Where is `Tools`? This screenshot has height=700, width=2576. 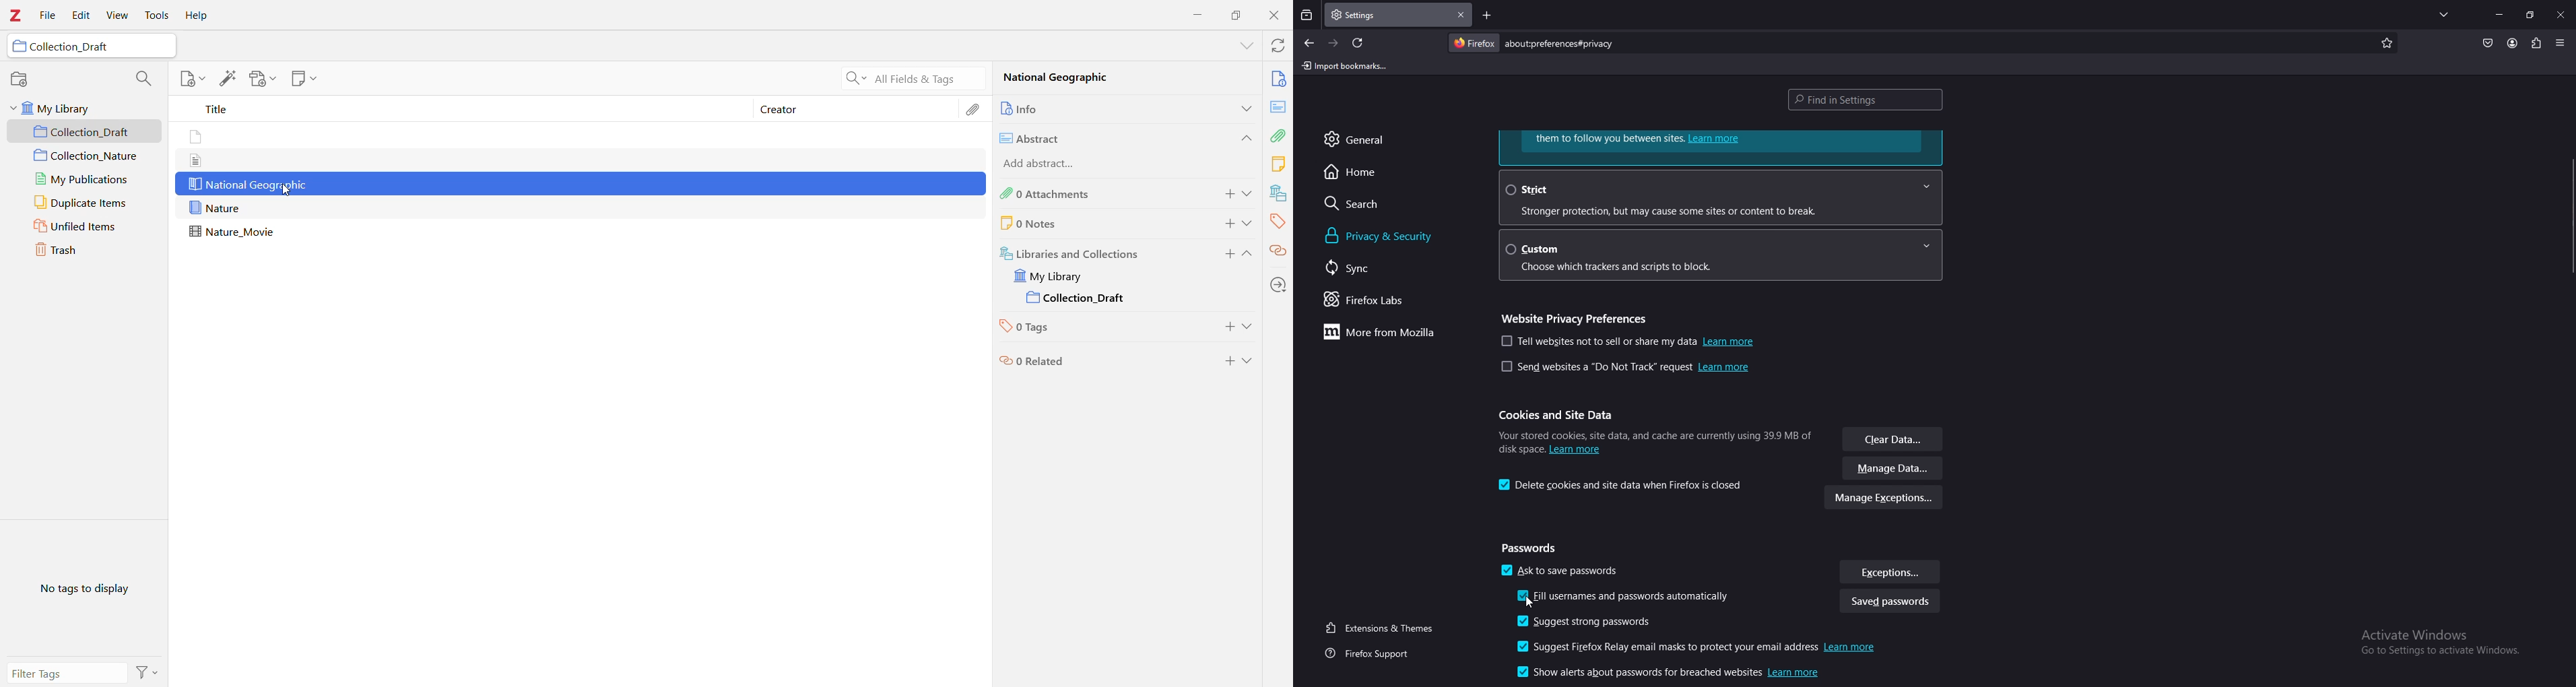 Tools is located at coordinates (157, 15).